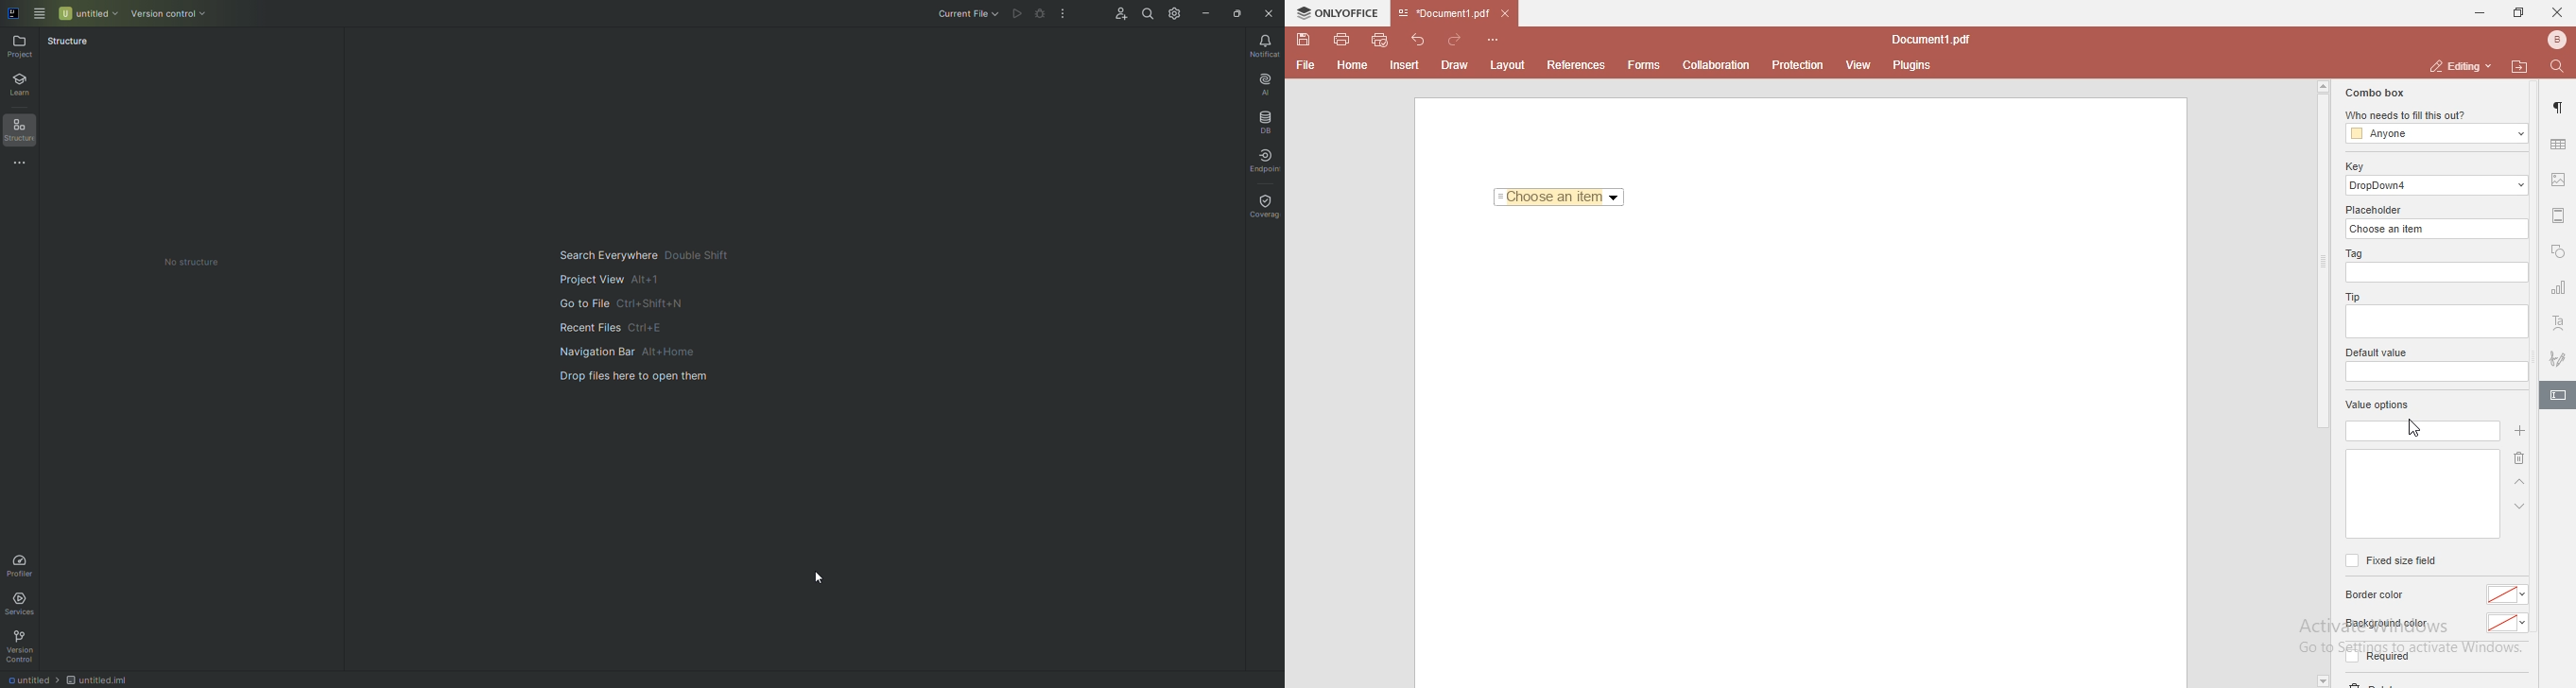 The height and width of the screenshot is (700, 2576). Describe the element at coordinates (2508, 624) in the screenshot. I see `color dropdown` at that location.